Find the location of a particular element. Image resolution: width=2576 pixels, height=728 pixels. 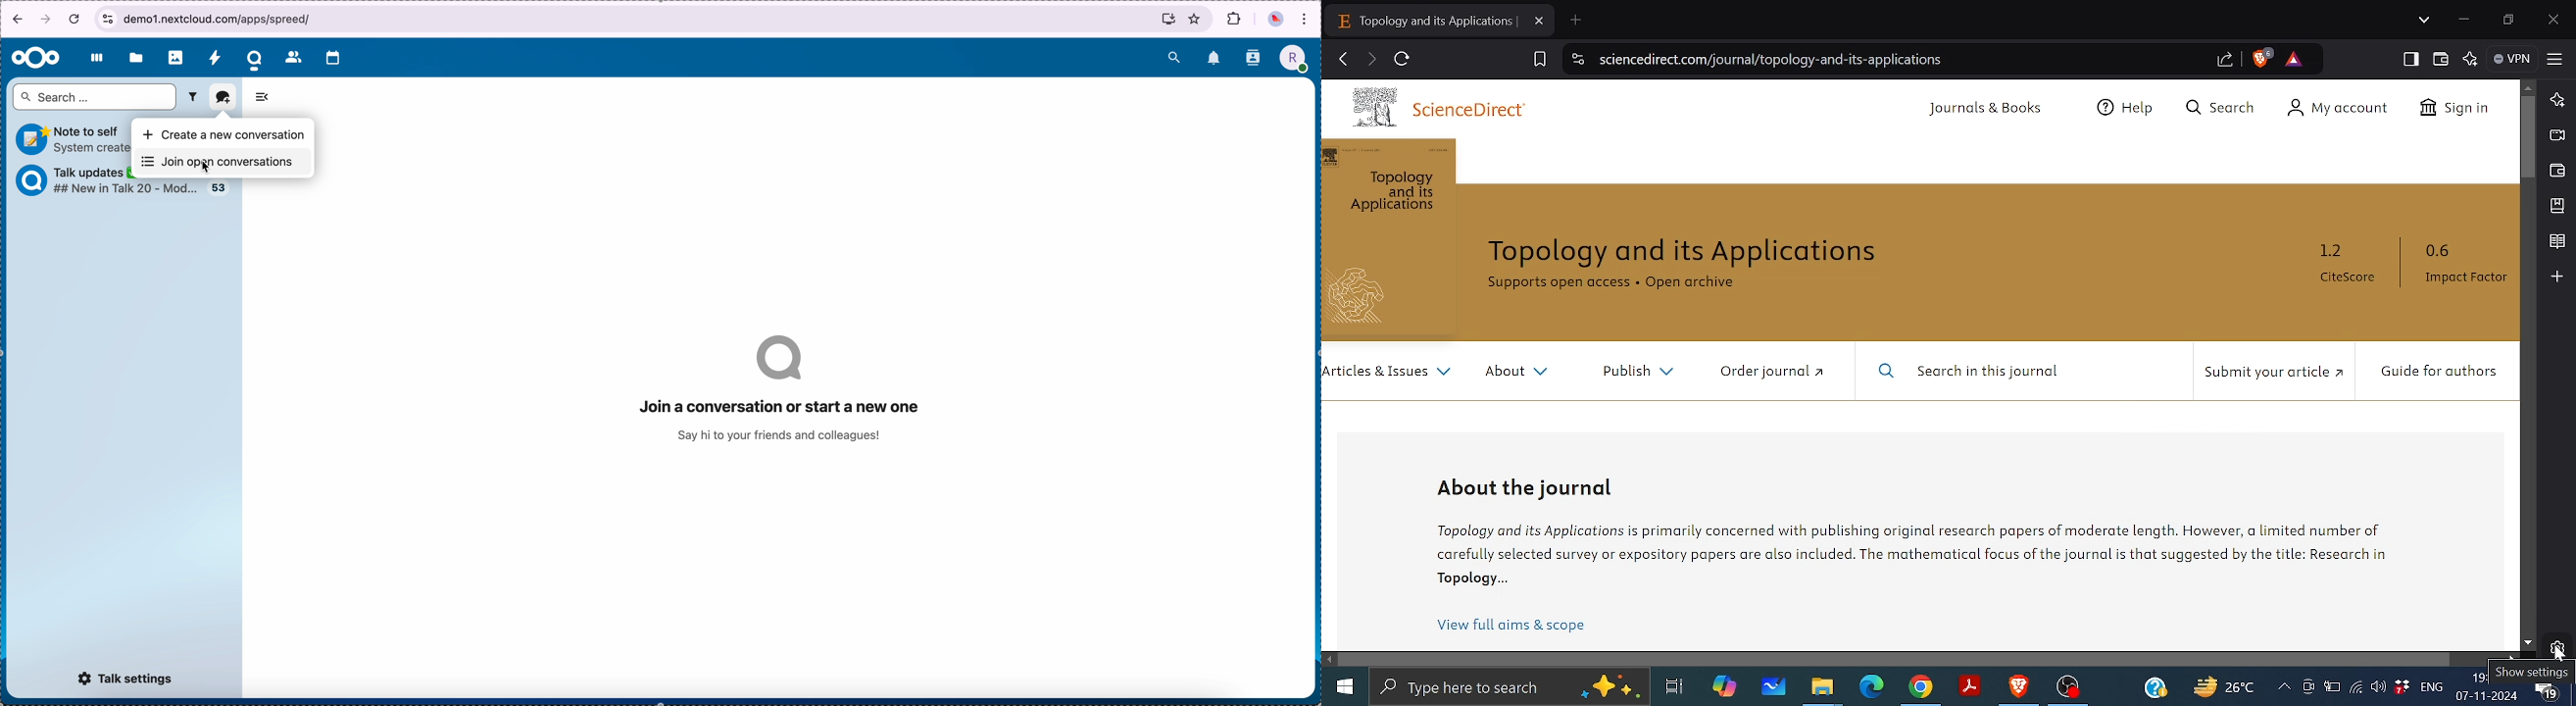

Open Archive is located at coordinates (1693, 281).